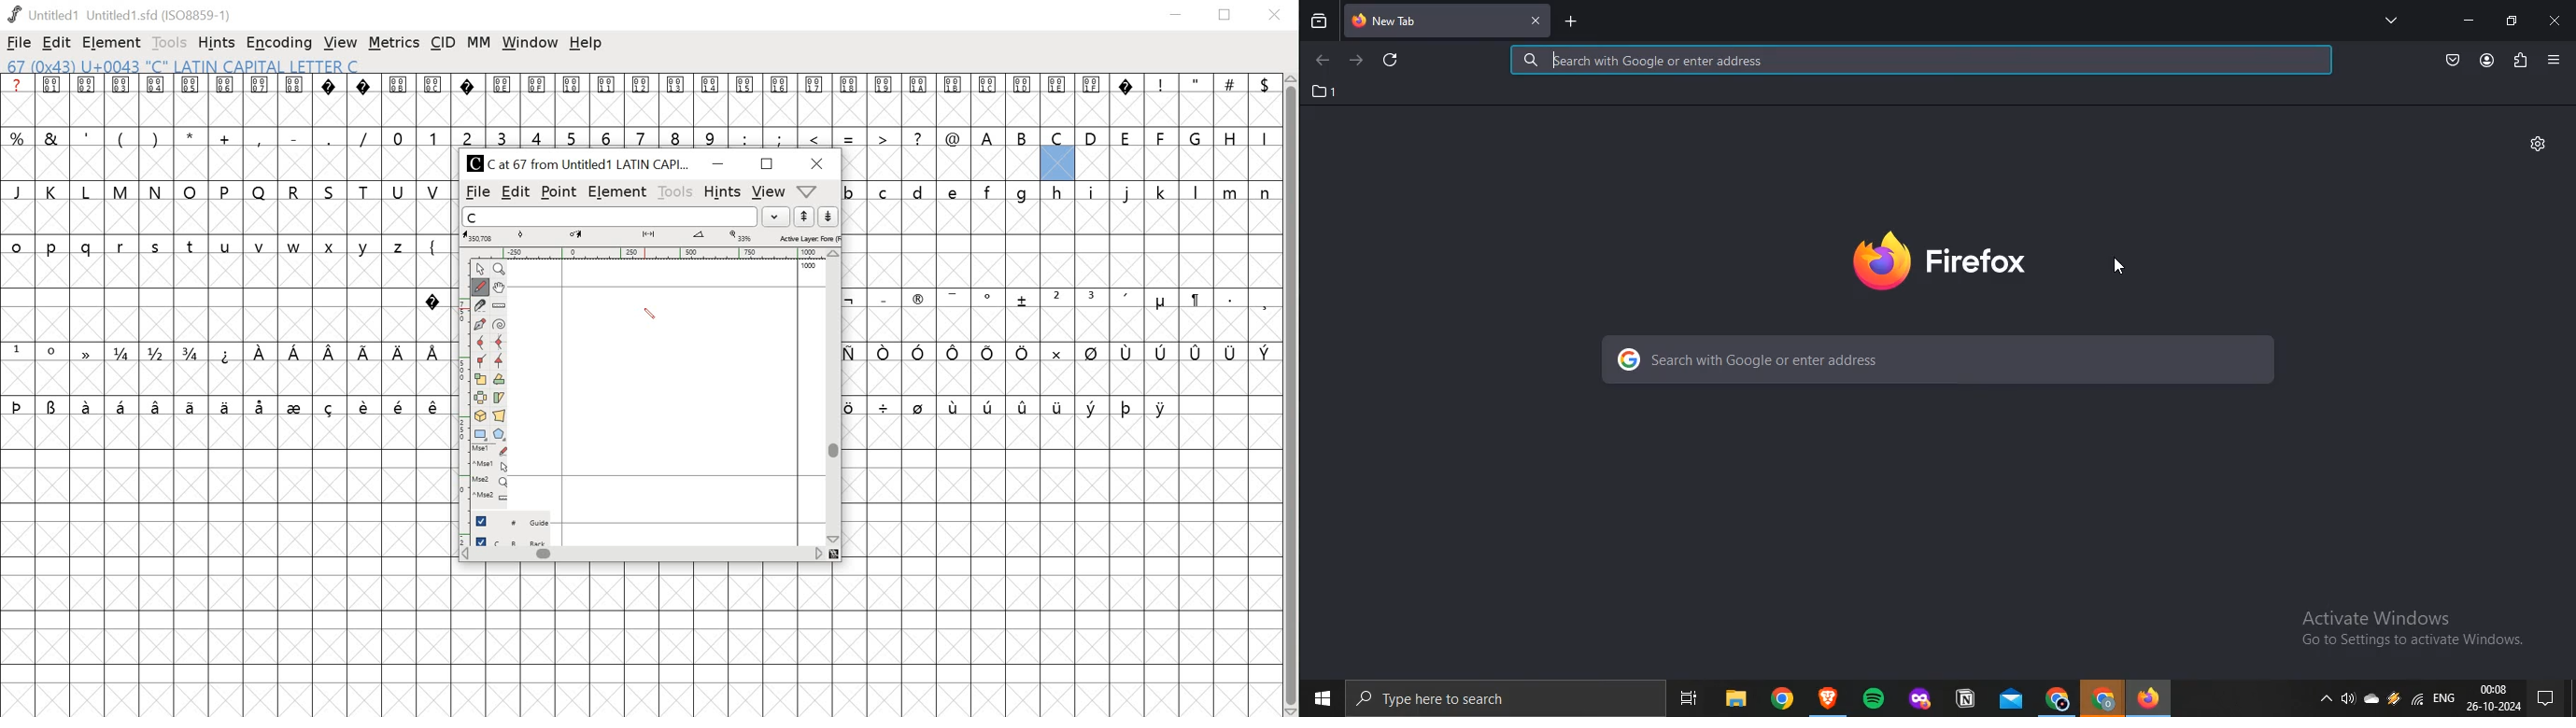  Describe the element at coordinates (516, 192) in the screenshot. I see `edit` at that location.